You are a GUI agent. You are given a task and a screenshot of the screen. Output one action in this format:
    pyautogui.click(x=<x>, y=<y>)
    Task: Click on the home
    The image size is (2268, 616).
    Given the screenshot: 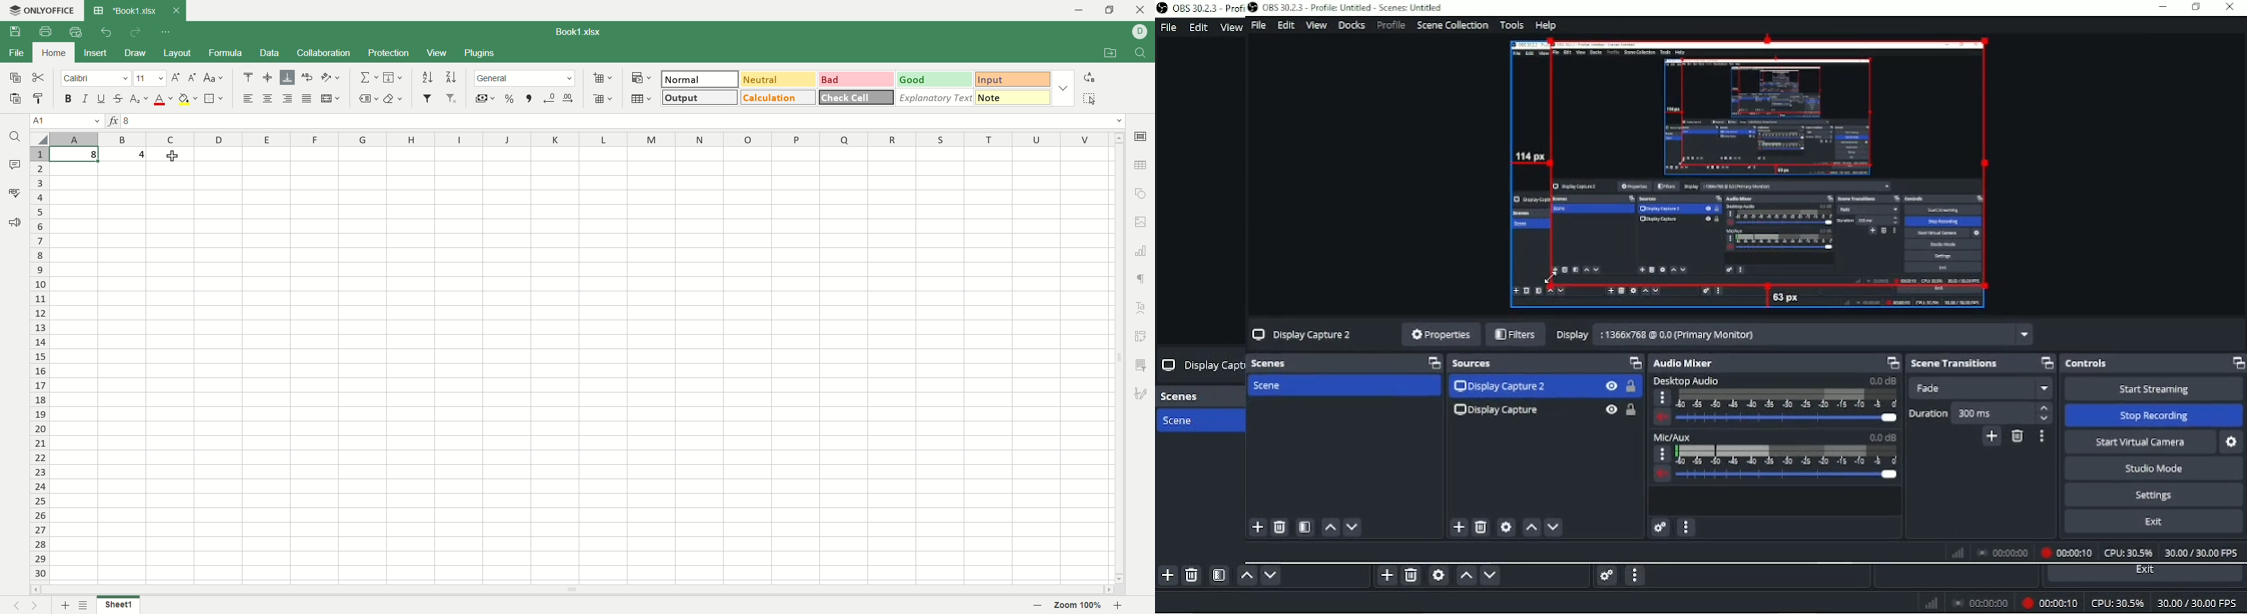 What is the action you would take?
    pyautogui.click(x=54, y=52)
    